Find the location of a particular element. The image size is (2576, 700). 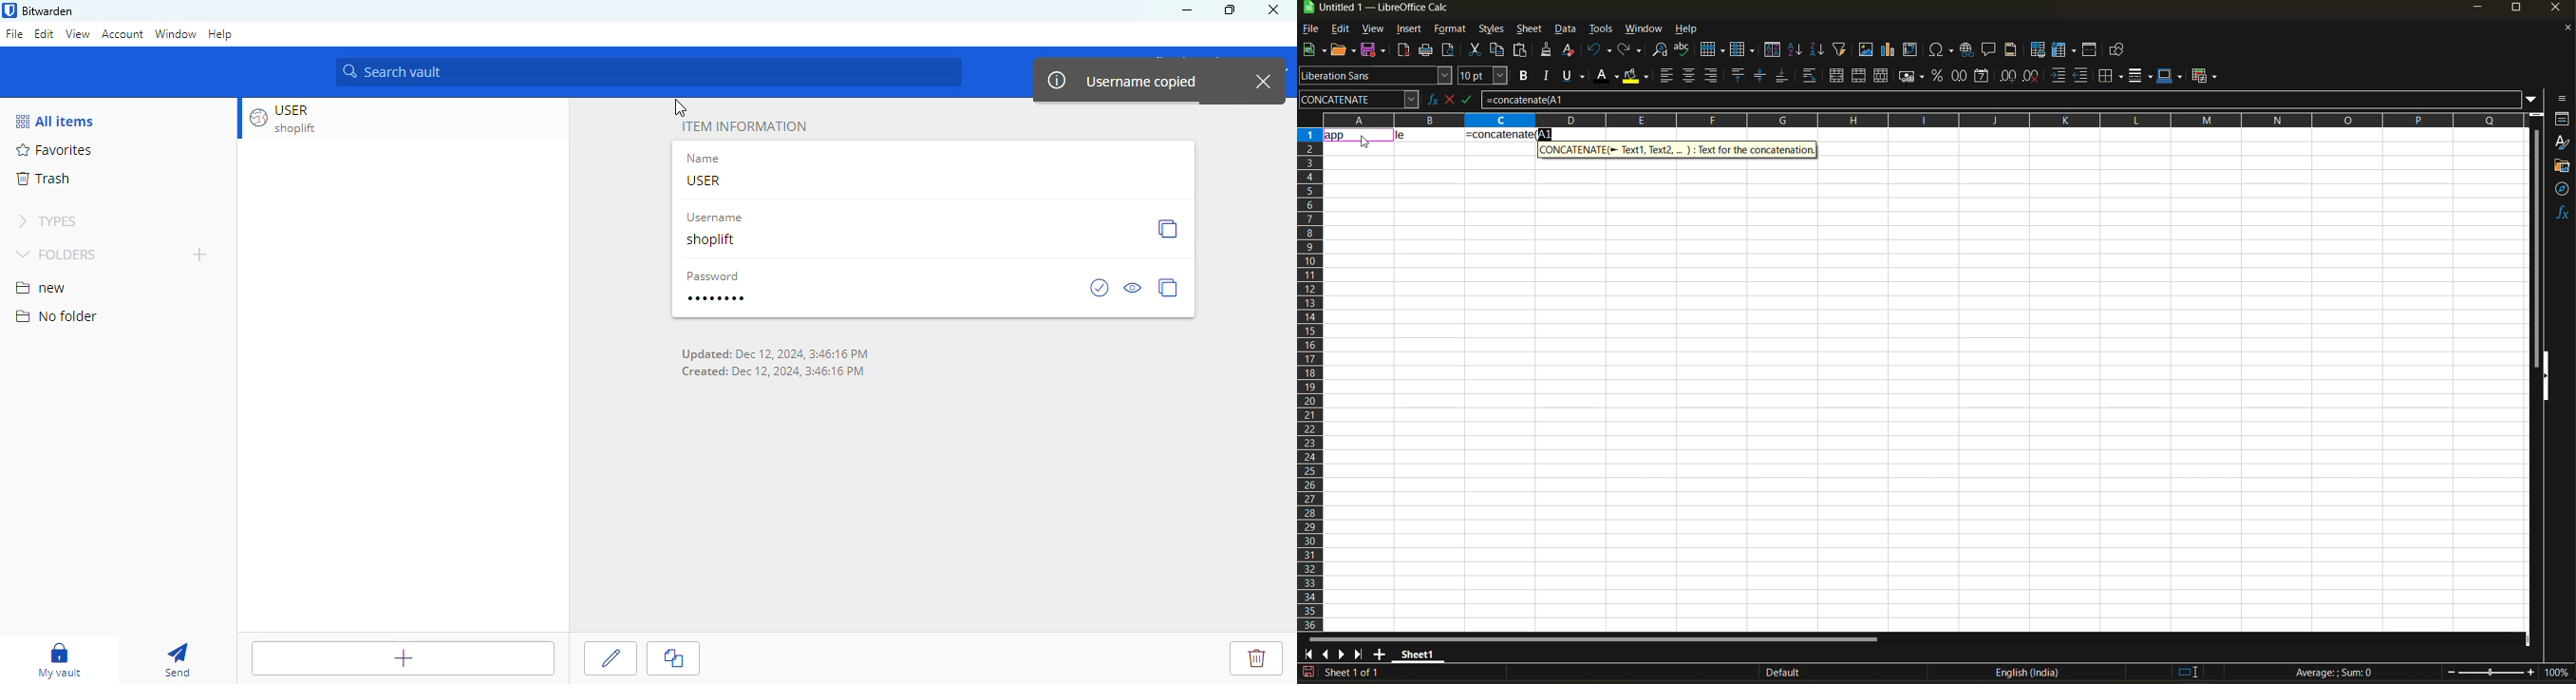

find and replace is located at coordinates (1661, 52).